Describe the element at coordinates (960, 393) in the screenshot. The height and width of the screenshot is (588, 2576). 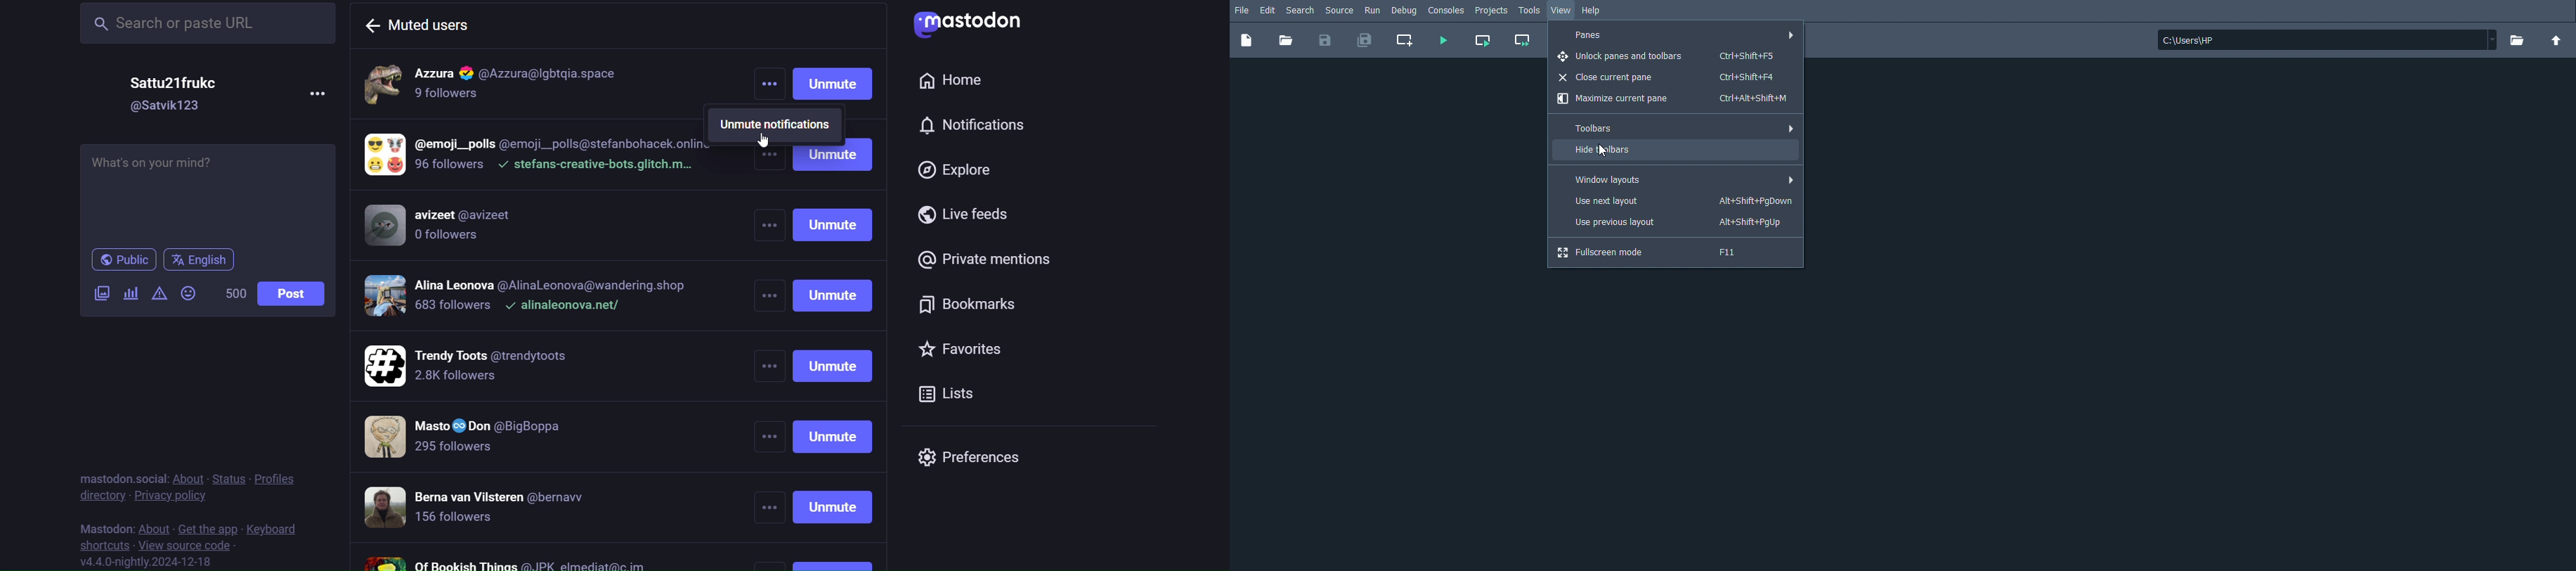
I see `list` at that location.